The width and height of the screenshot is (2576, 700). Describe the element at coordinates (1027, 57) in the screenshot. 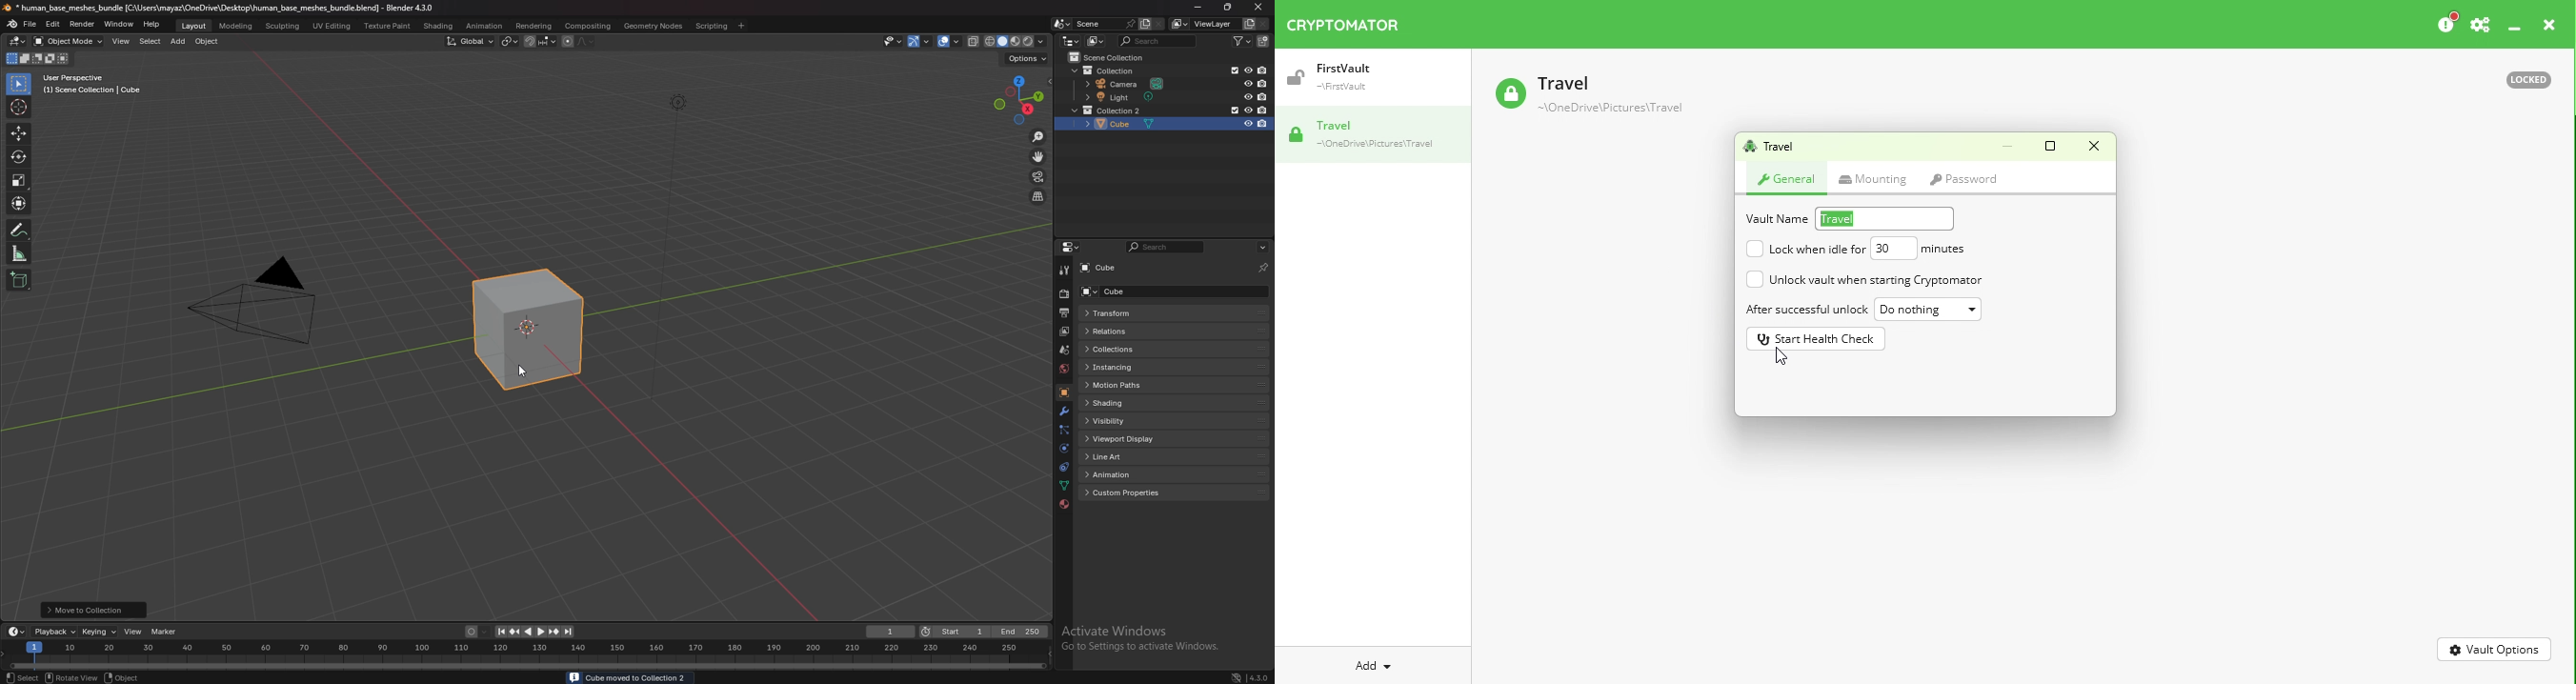

I see `options` at that location.